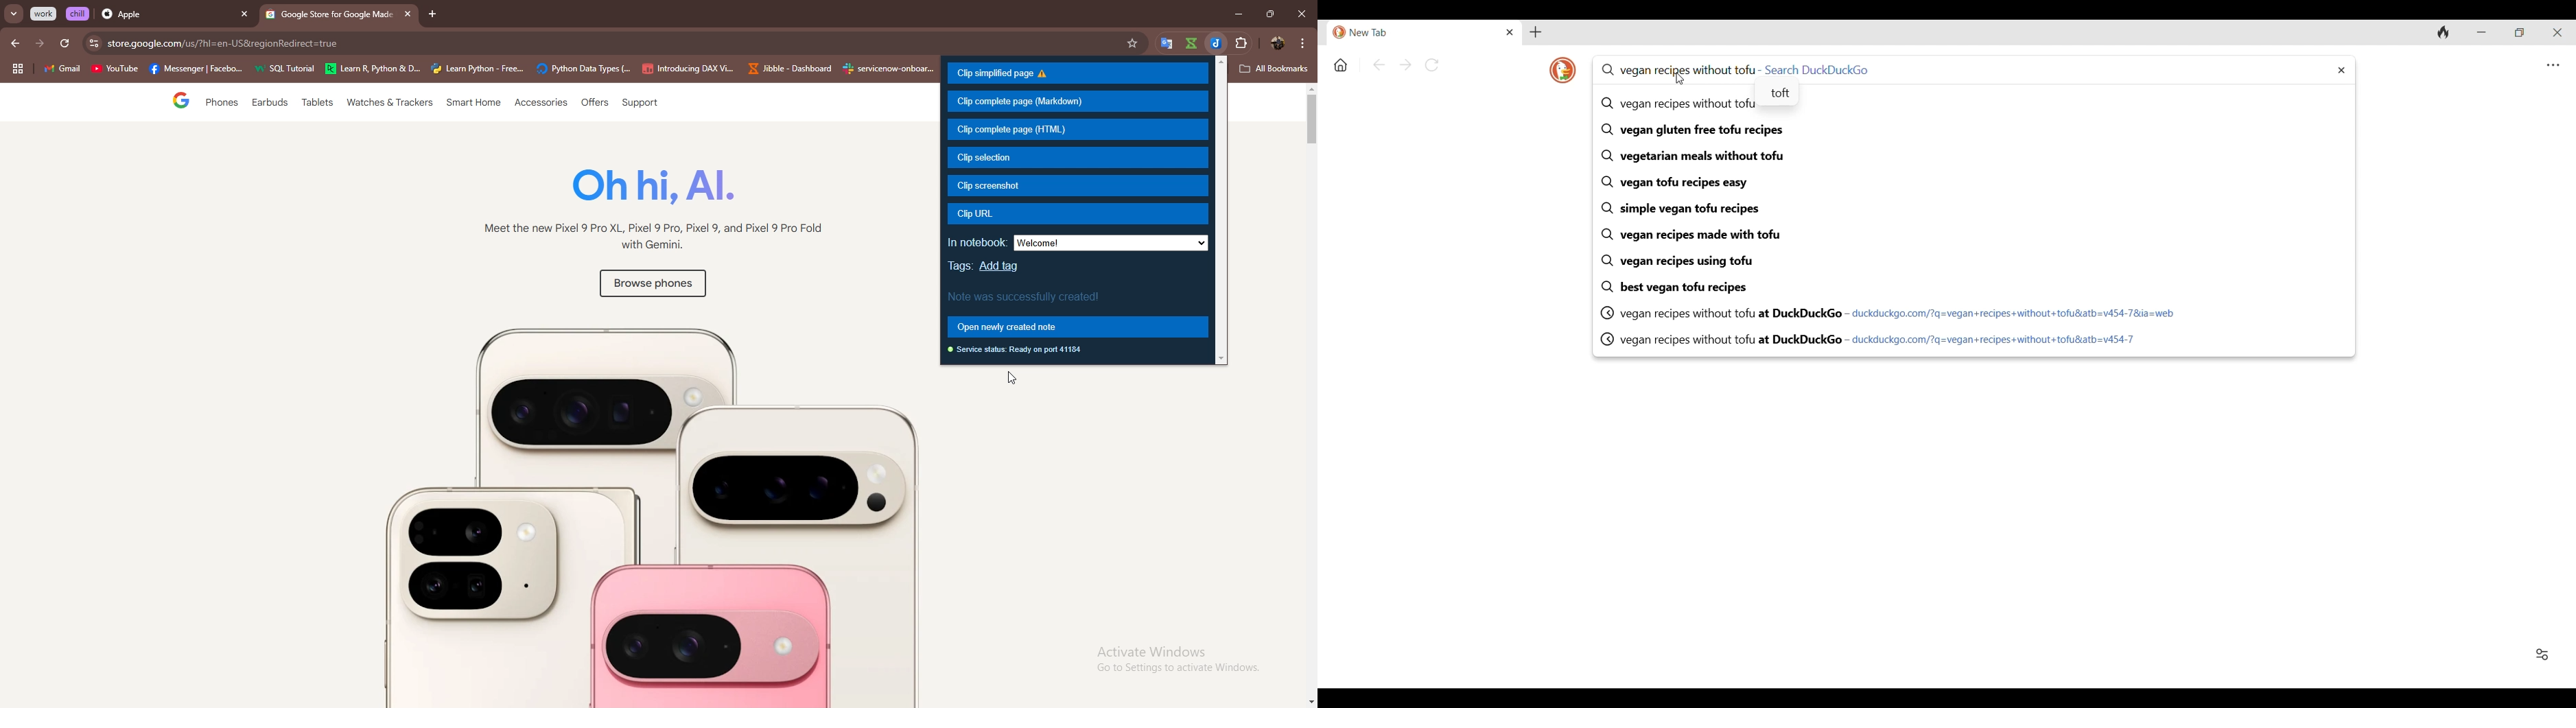 The image size is (2576, 728). What do you see at coordinates (1275, 44) in the screenshot?
I see `profile` at bounding box center [1275, 44].